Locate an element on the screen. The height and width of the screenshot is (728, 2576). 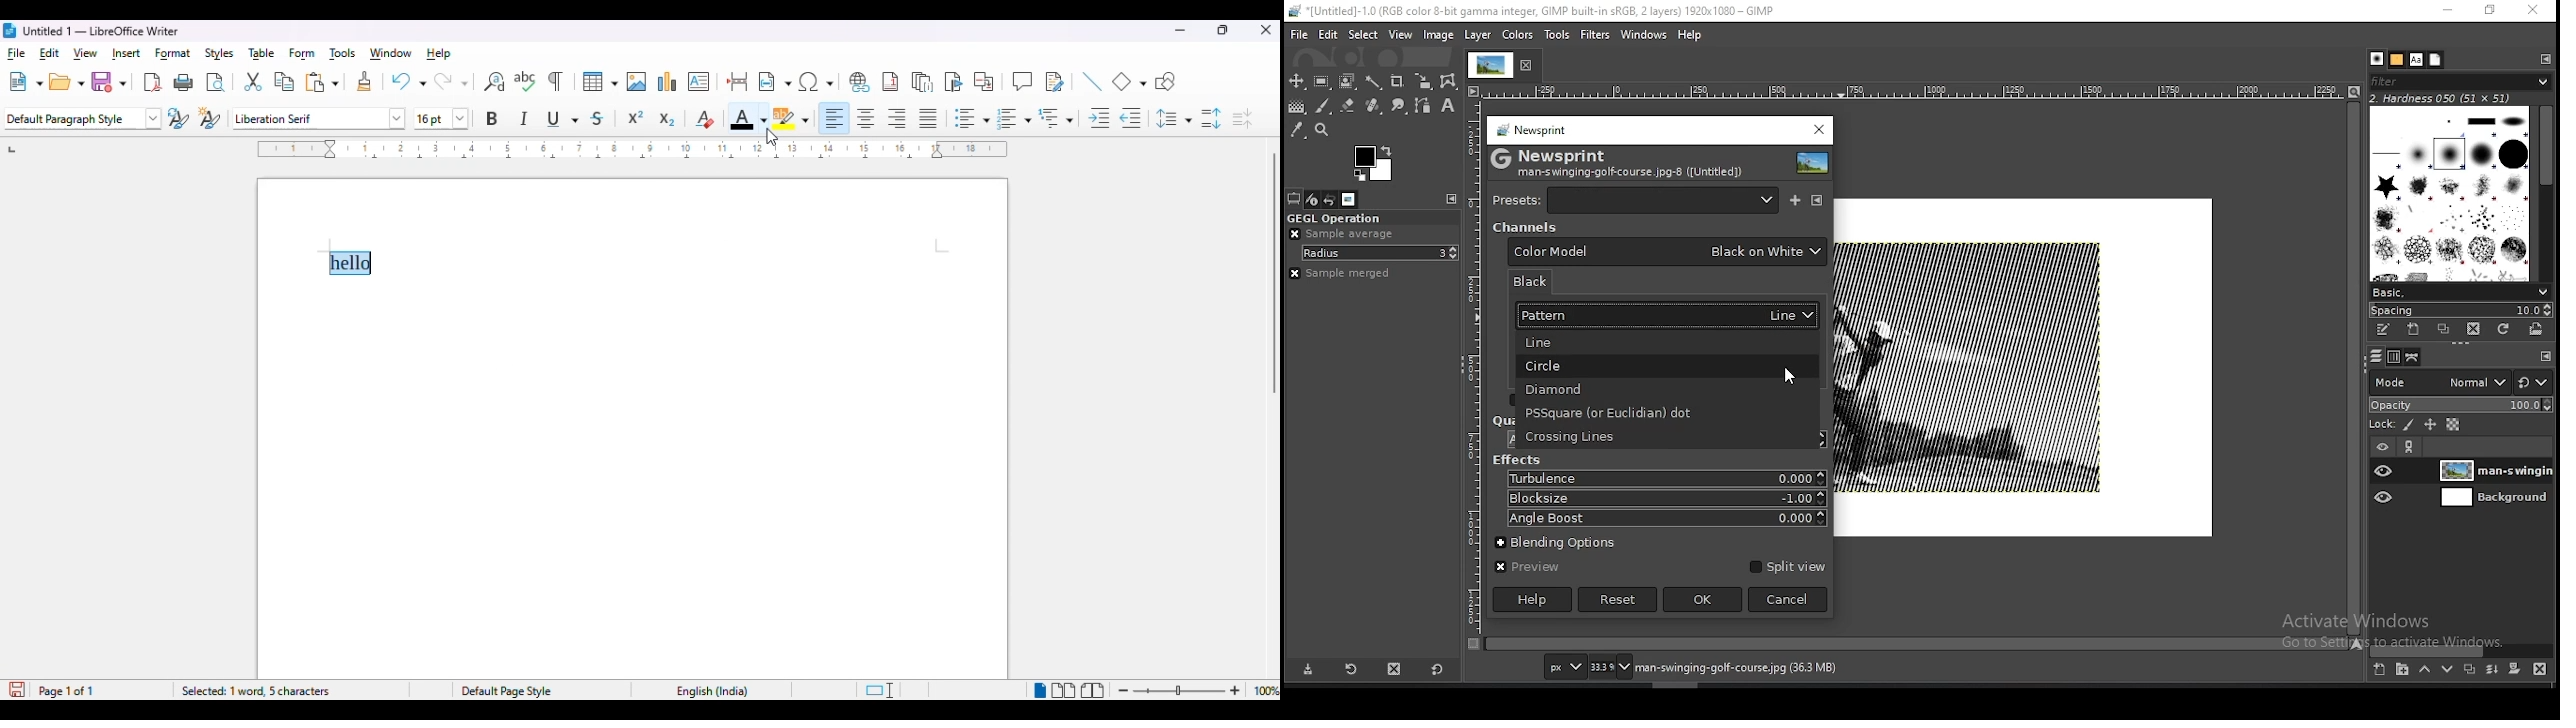
page style is located at coordinates (507, 691).